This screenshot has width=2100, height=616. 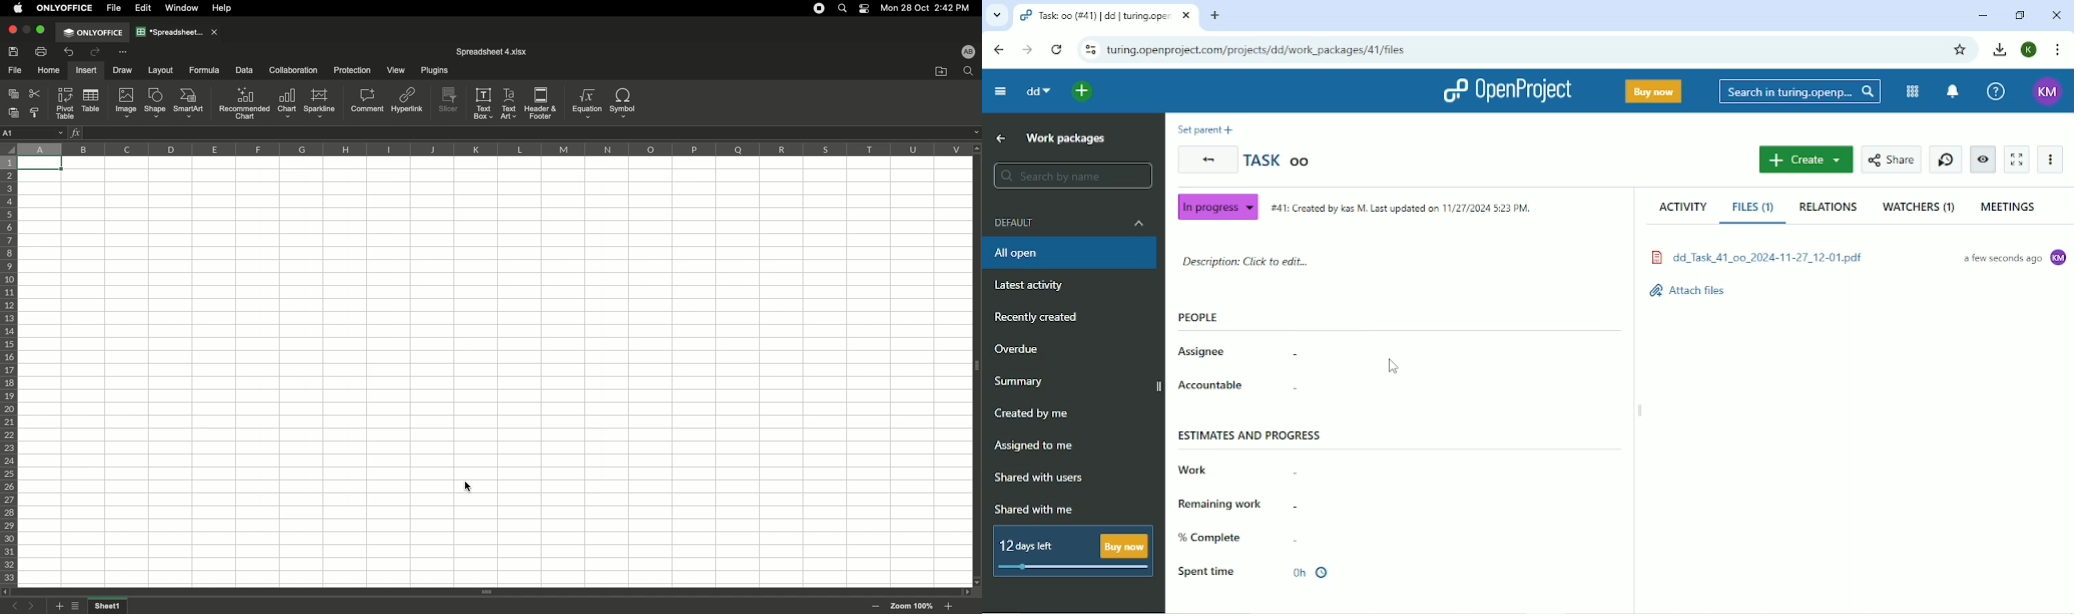 What do you see at coordinates (931, 8) in the screenshot?
I see `Date/time` at bounding box center [931, 8].